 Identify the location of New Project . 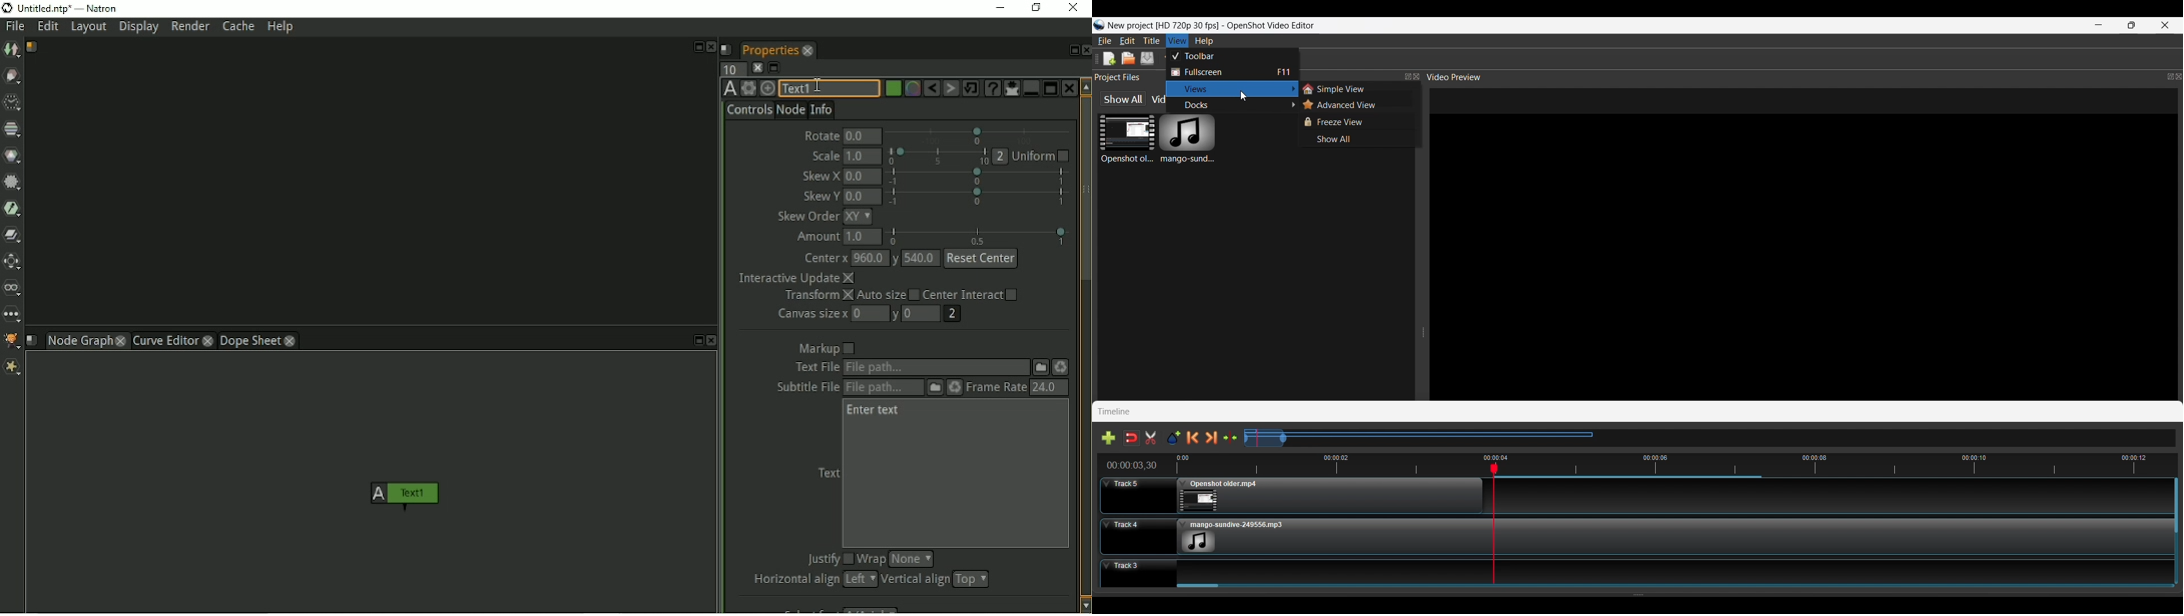
(1110, 59).